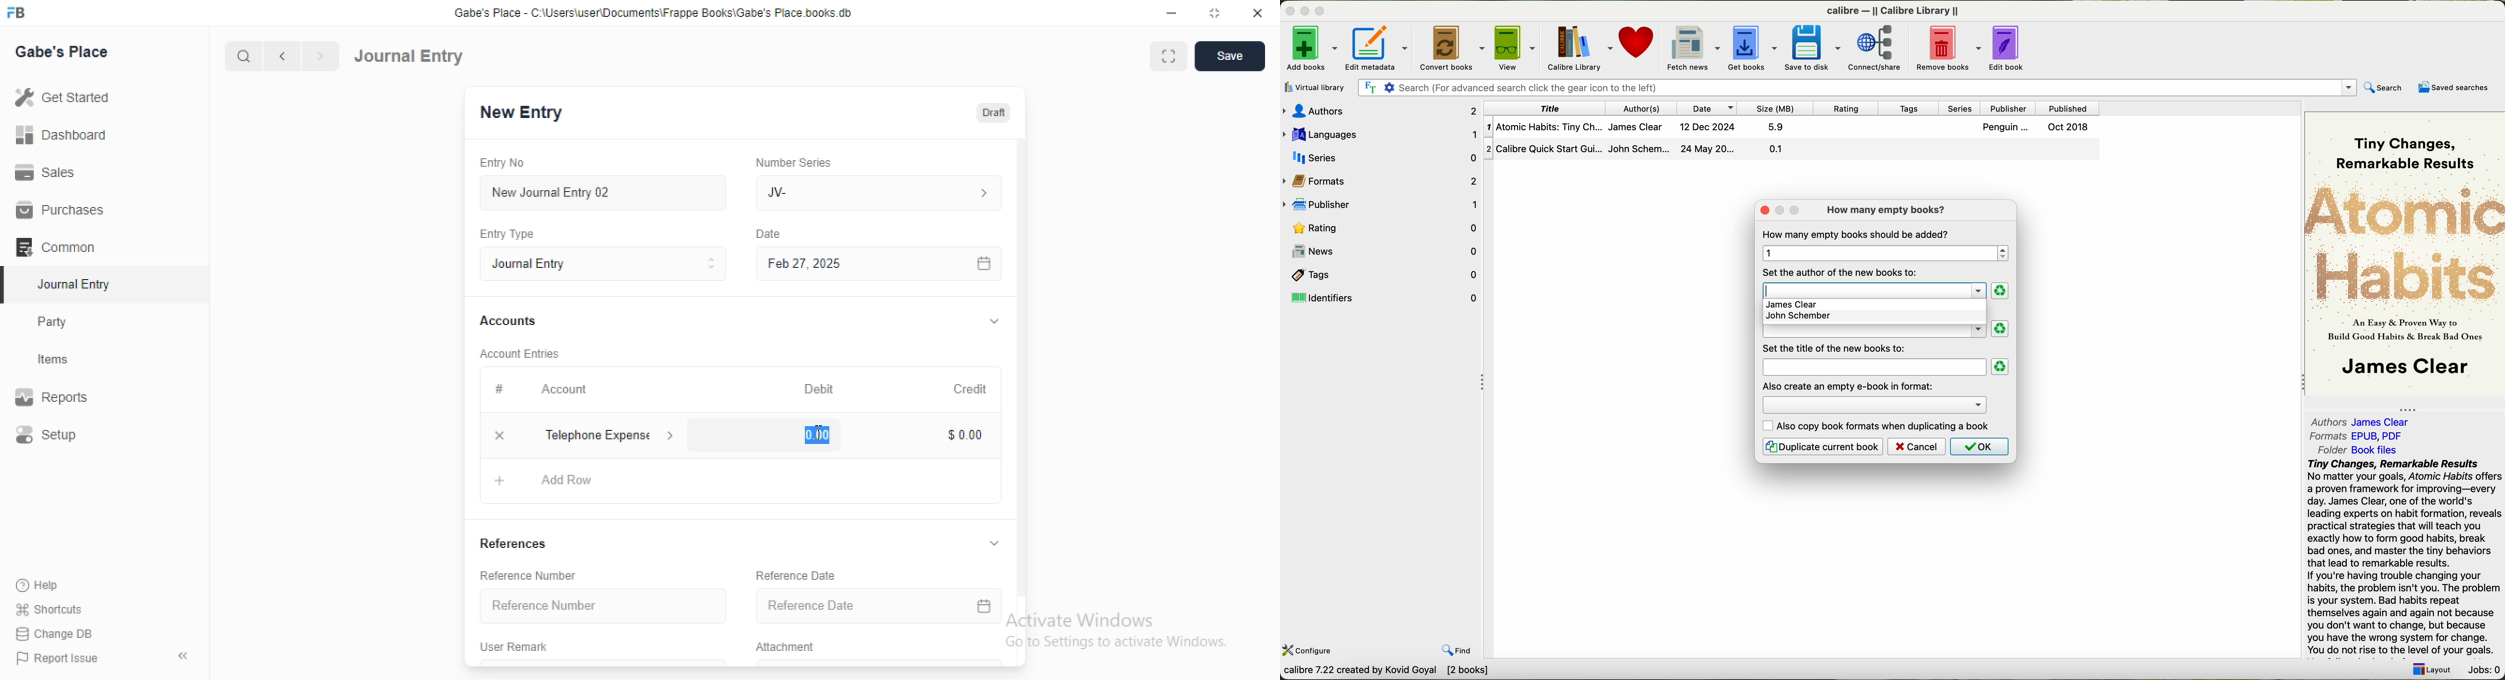 The height and width of the screenshot is (700, 2520). What do you see at coordinates (1171, 56) in the screenshot?
I see `Full width toggle` at bounding box center [1171, 56].